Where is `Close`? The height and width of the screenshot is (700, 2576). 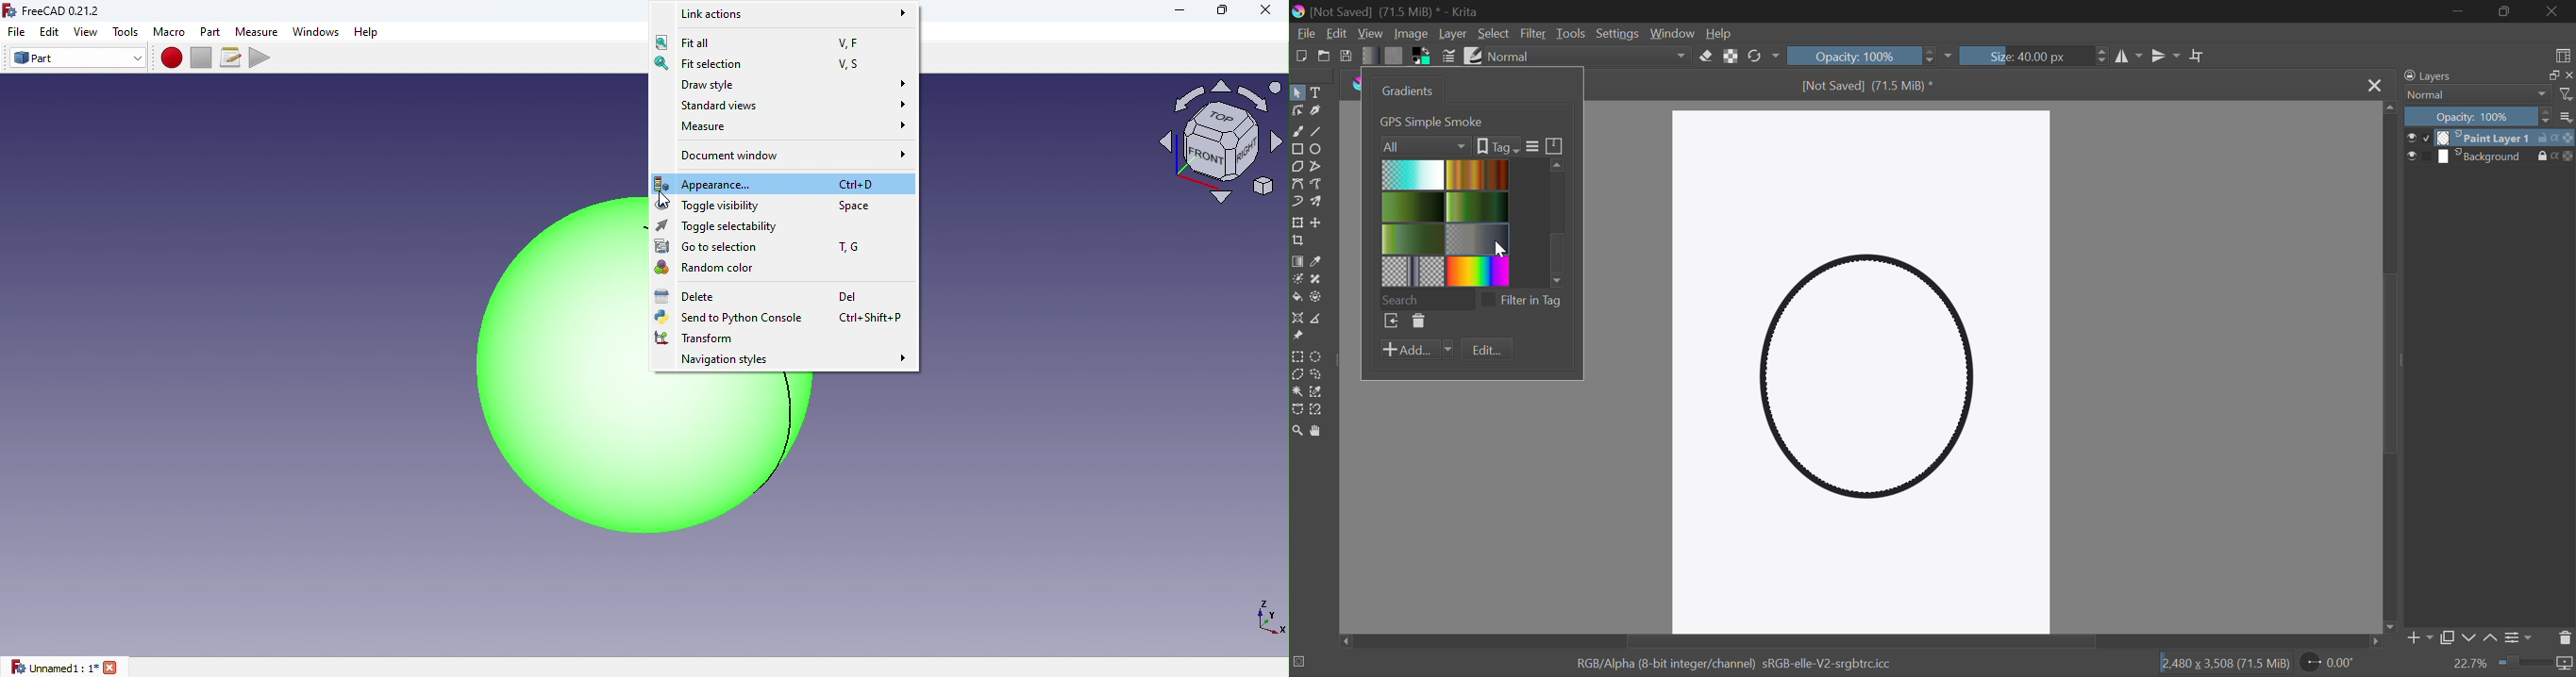
Close is located at coordinates (1258, 13).